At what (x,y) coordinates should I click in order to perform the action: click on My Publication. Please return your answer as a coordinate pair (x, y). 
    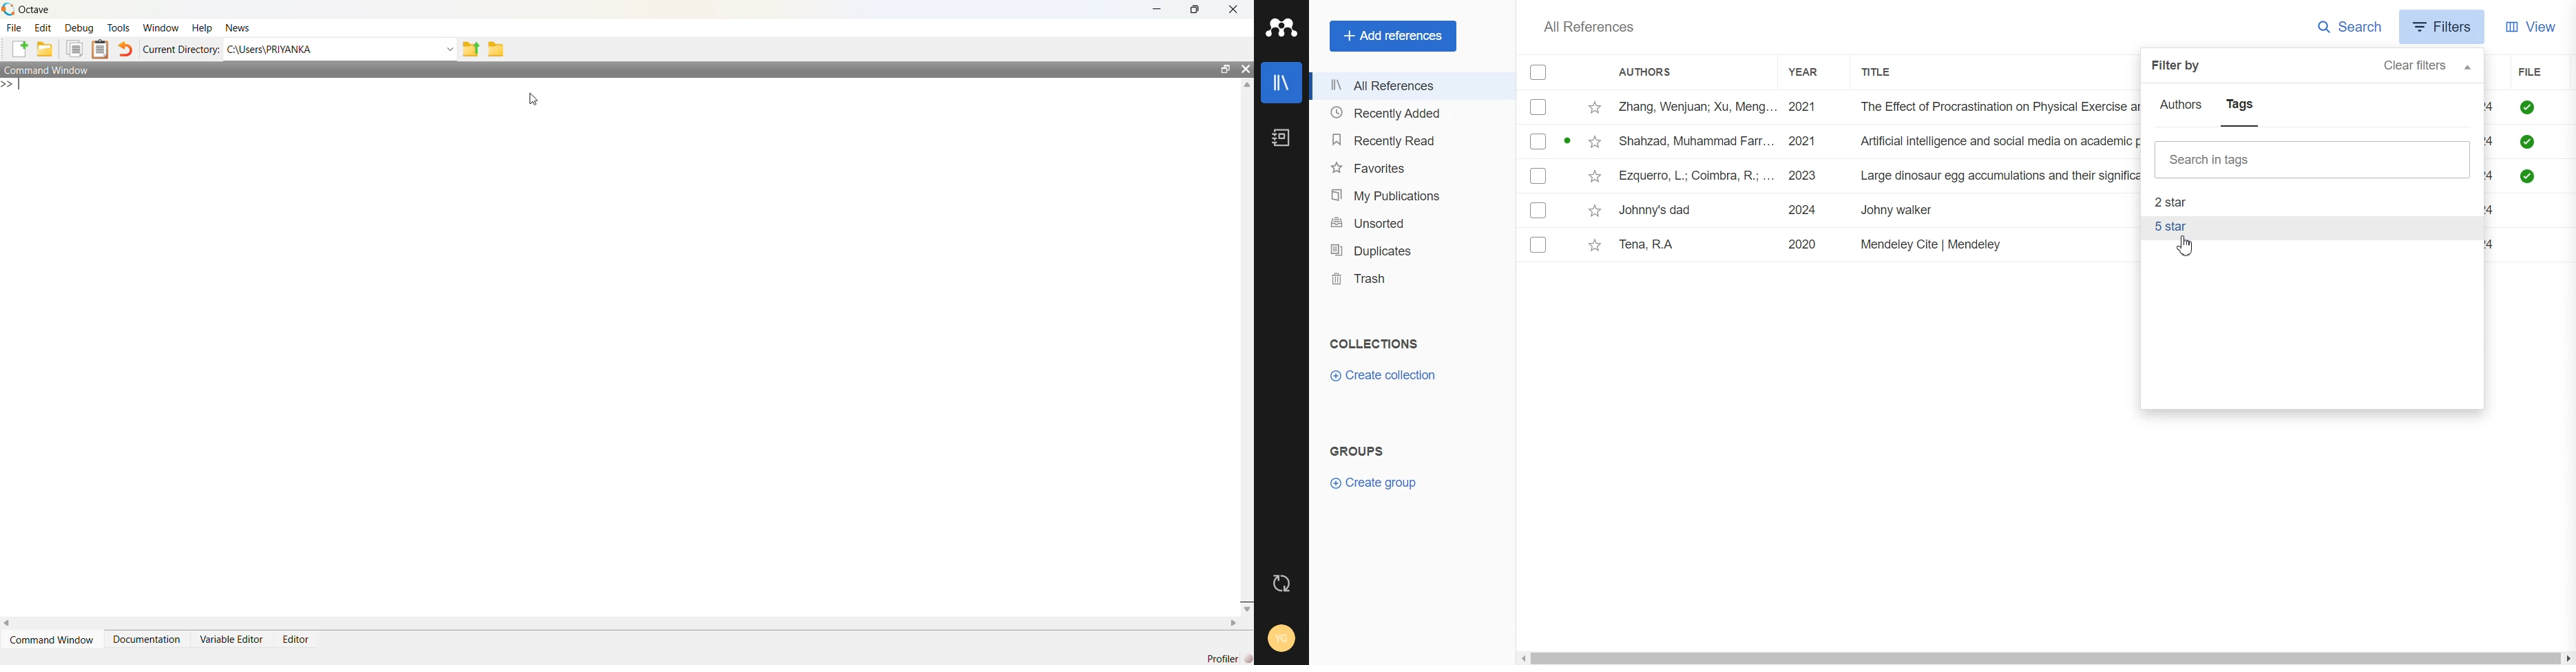
    Looking at the image, I should click on (1410, 193).